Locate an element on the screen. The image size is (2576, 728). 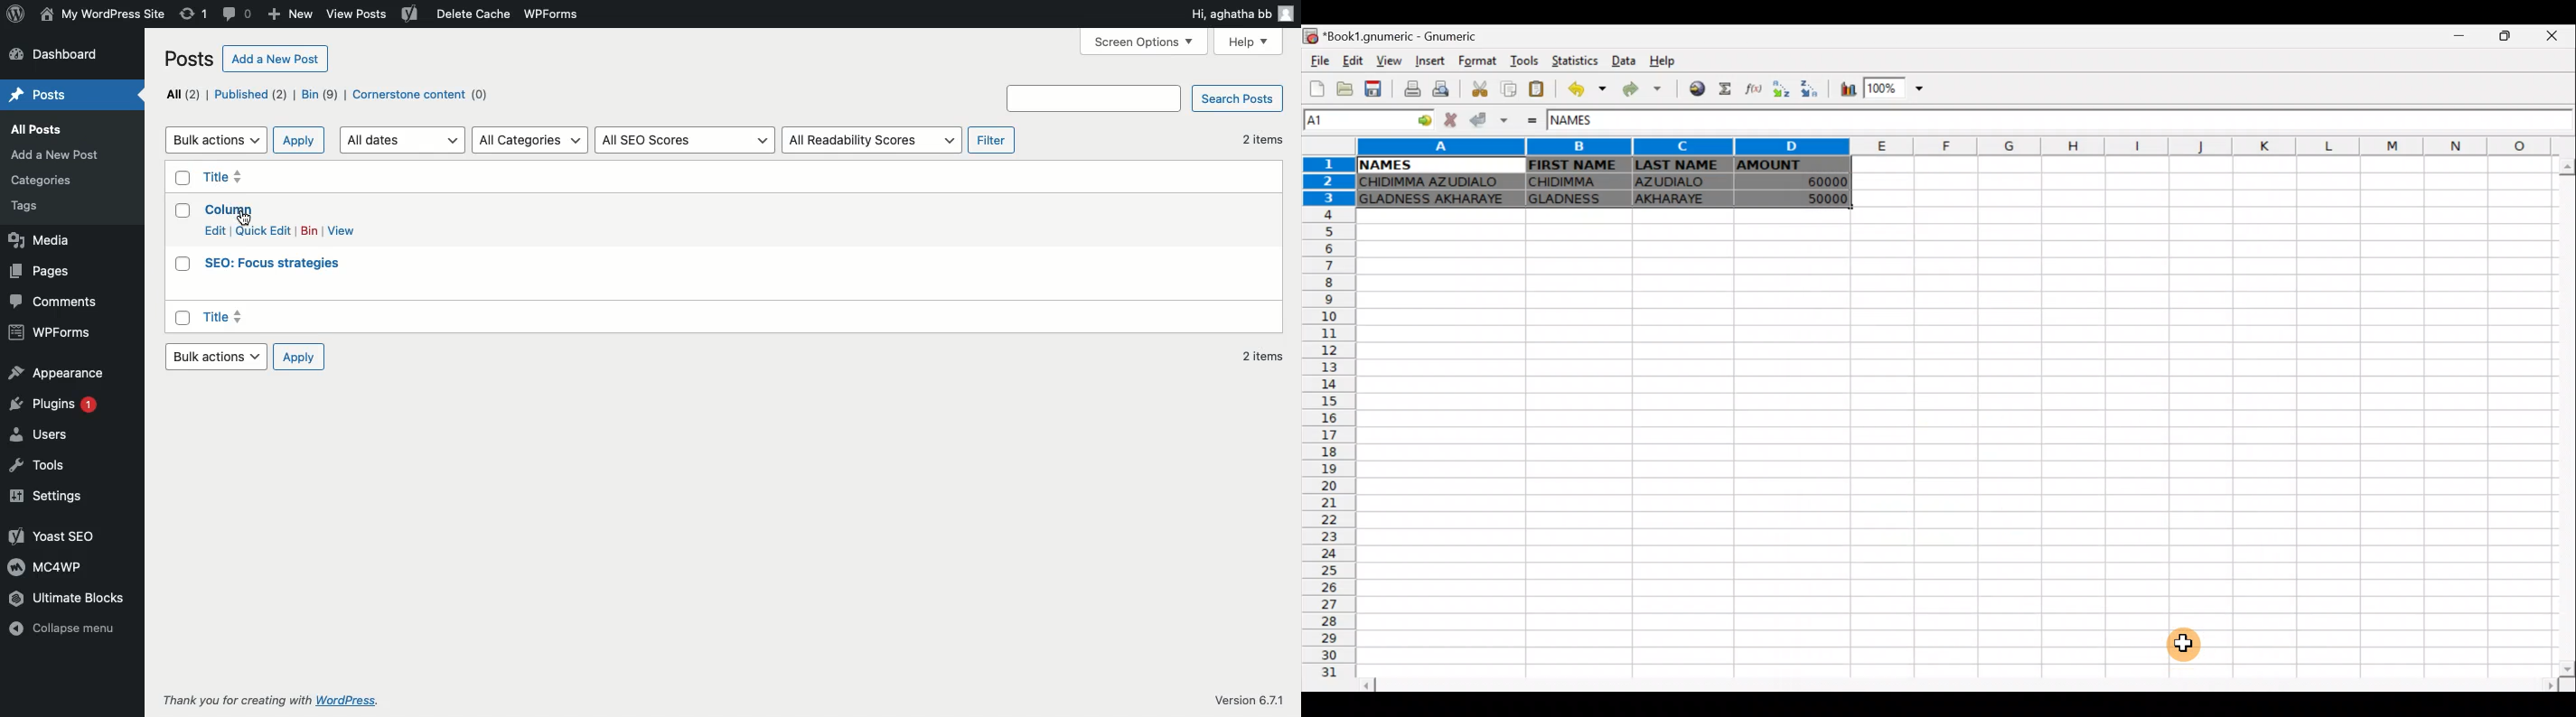
Collapse menu is located at coordinates (67, 633).